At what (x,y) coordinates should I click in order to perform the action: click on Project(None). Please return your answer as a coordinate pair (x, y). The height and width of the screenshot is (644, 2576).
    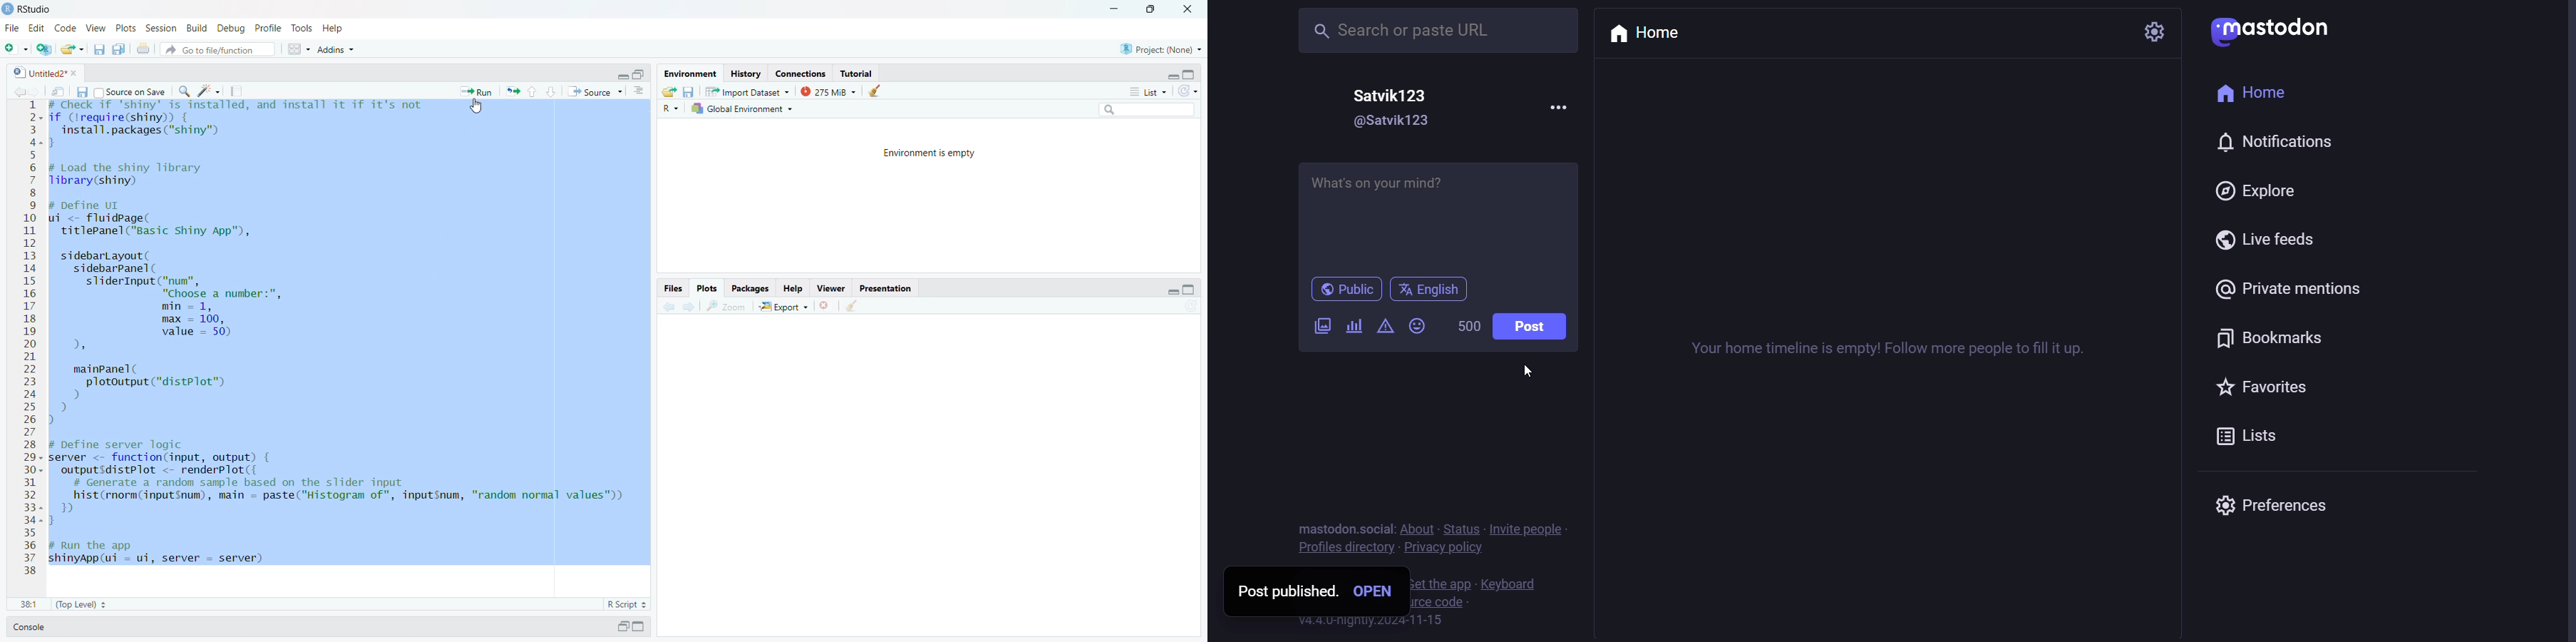
    Looking at the image, I should click on (1162, 49).